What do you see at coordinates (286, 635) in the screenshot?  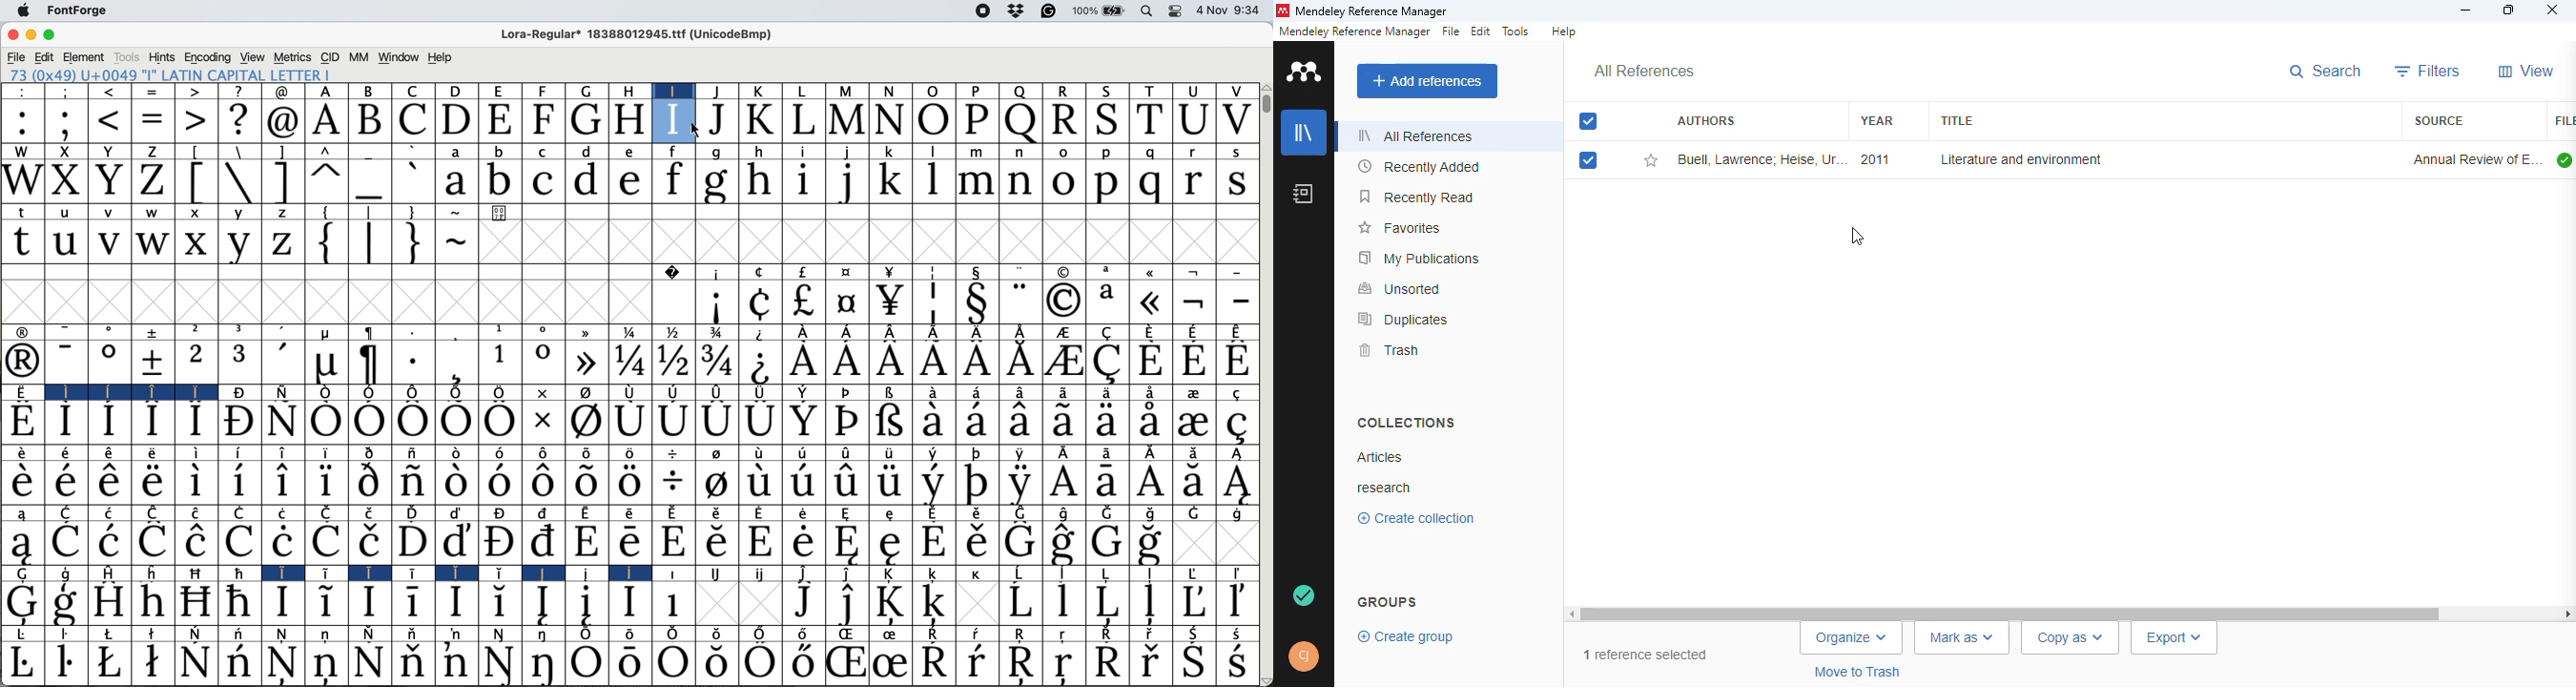 I see `Symbol` at bounding box center [286, 635].